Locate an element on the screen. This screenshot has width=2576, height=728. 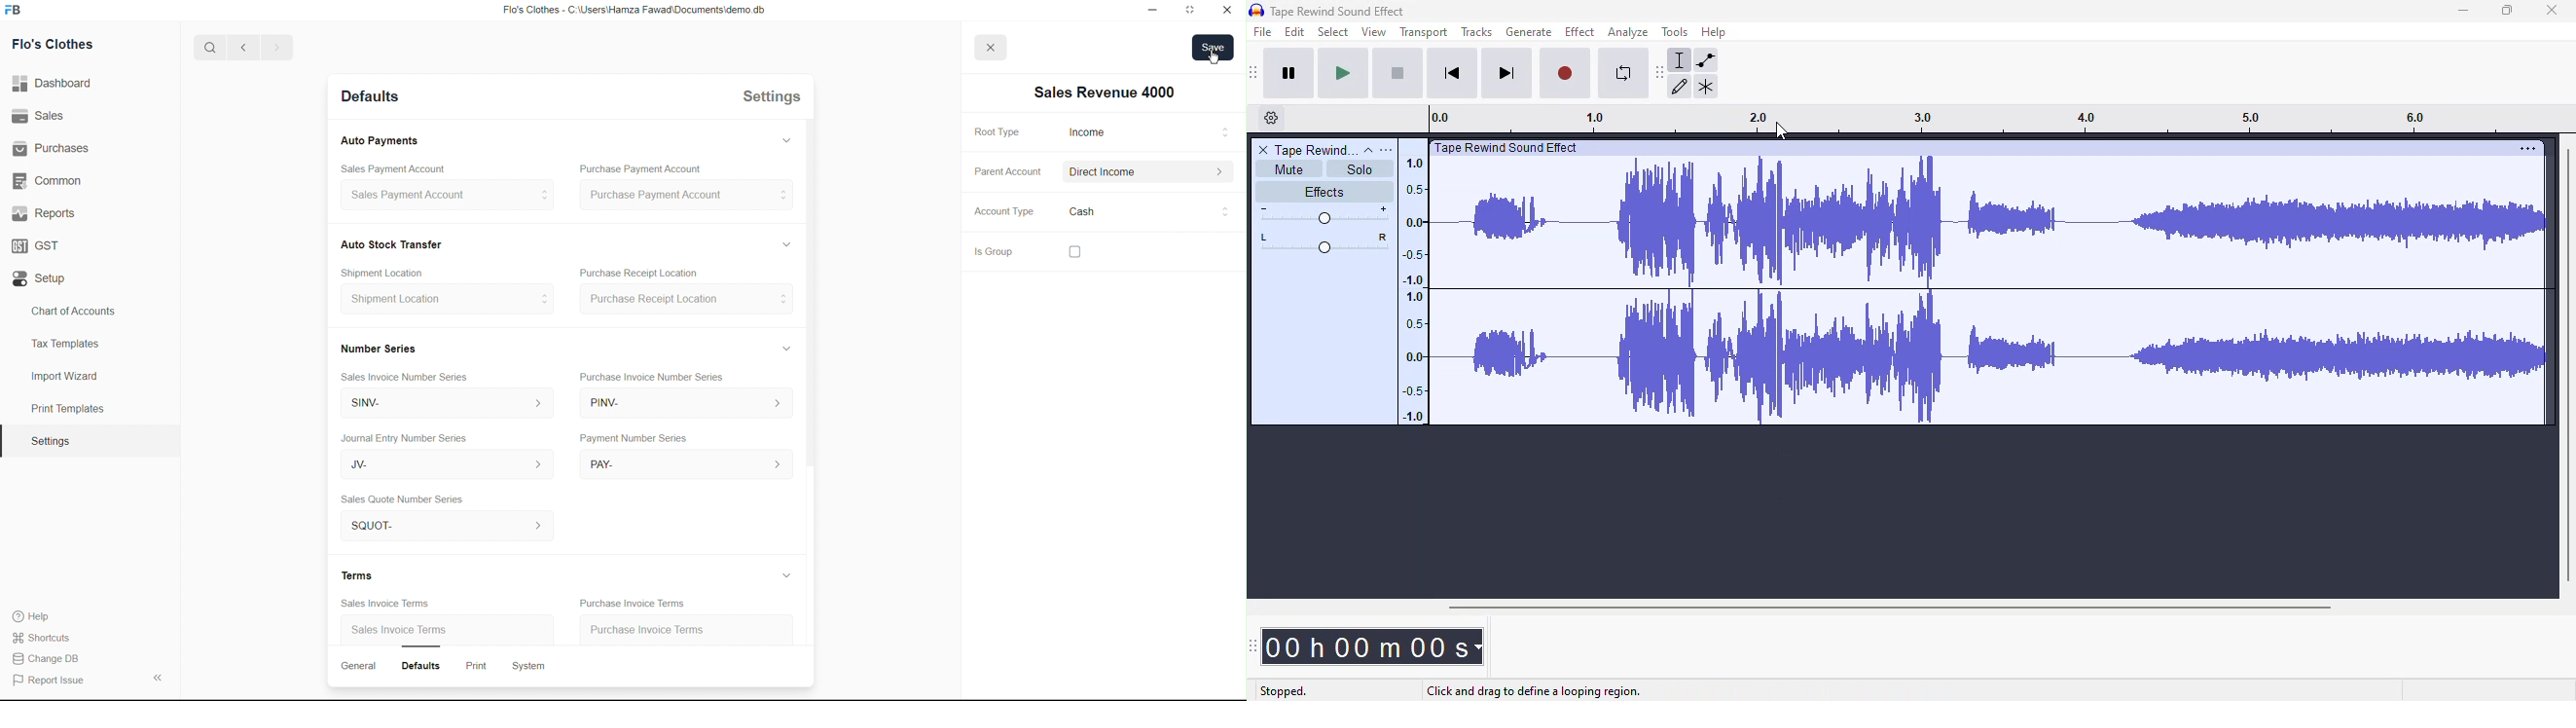
Hide  is located at coordinates (784, 575).